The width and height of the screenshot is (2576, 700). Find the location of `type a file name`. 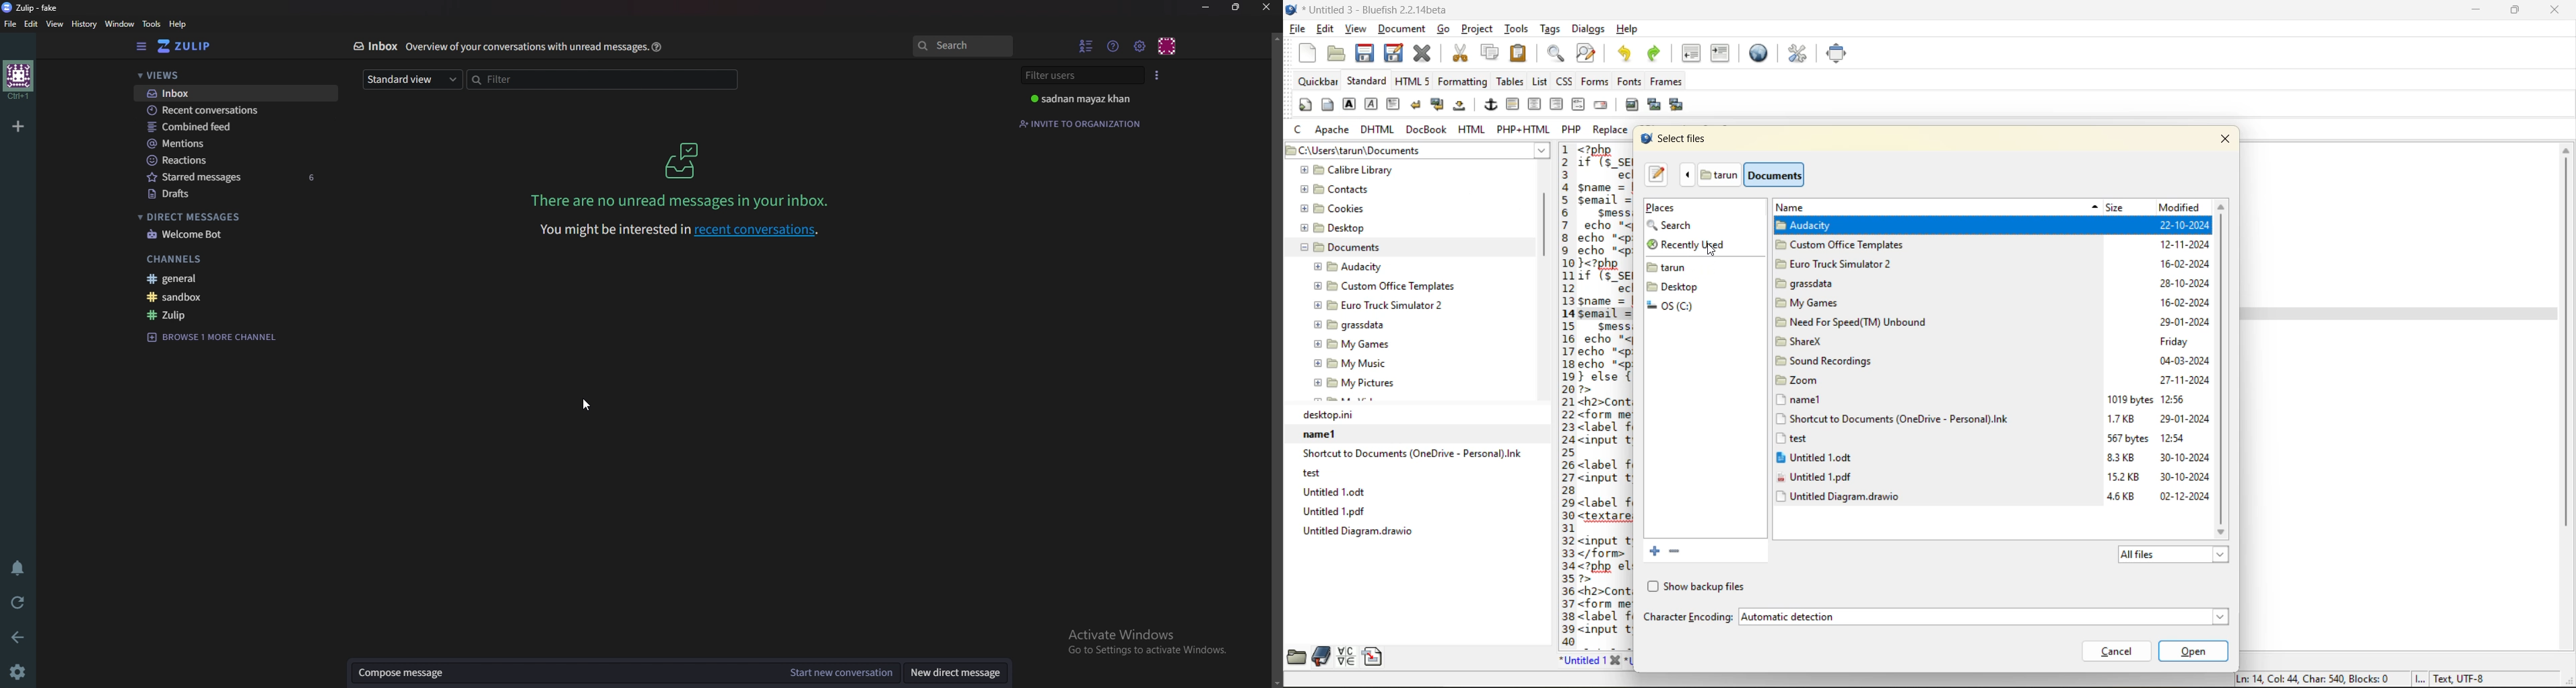

type a file name is located at coordinates (1657, 175).